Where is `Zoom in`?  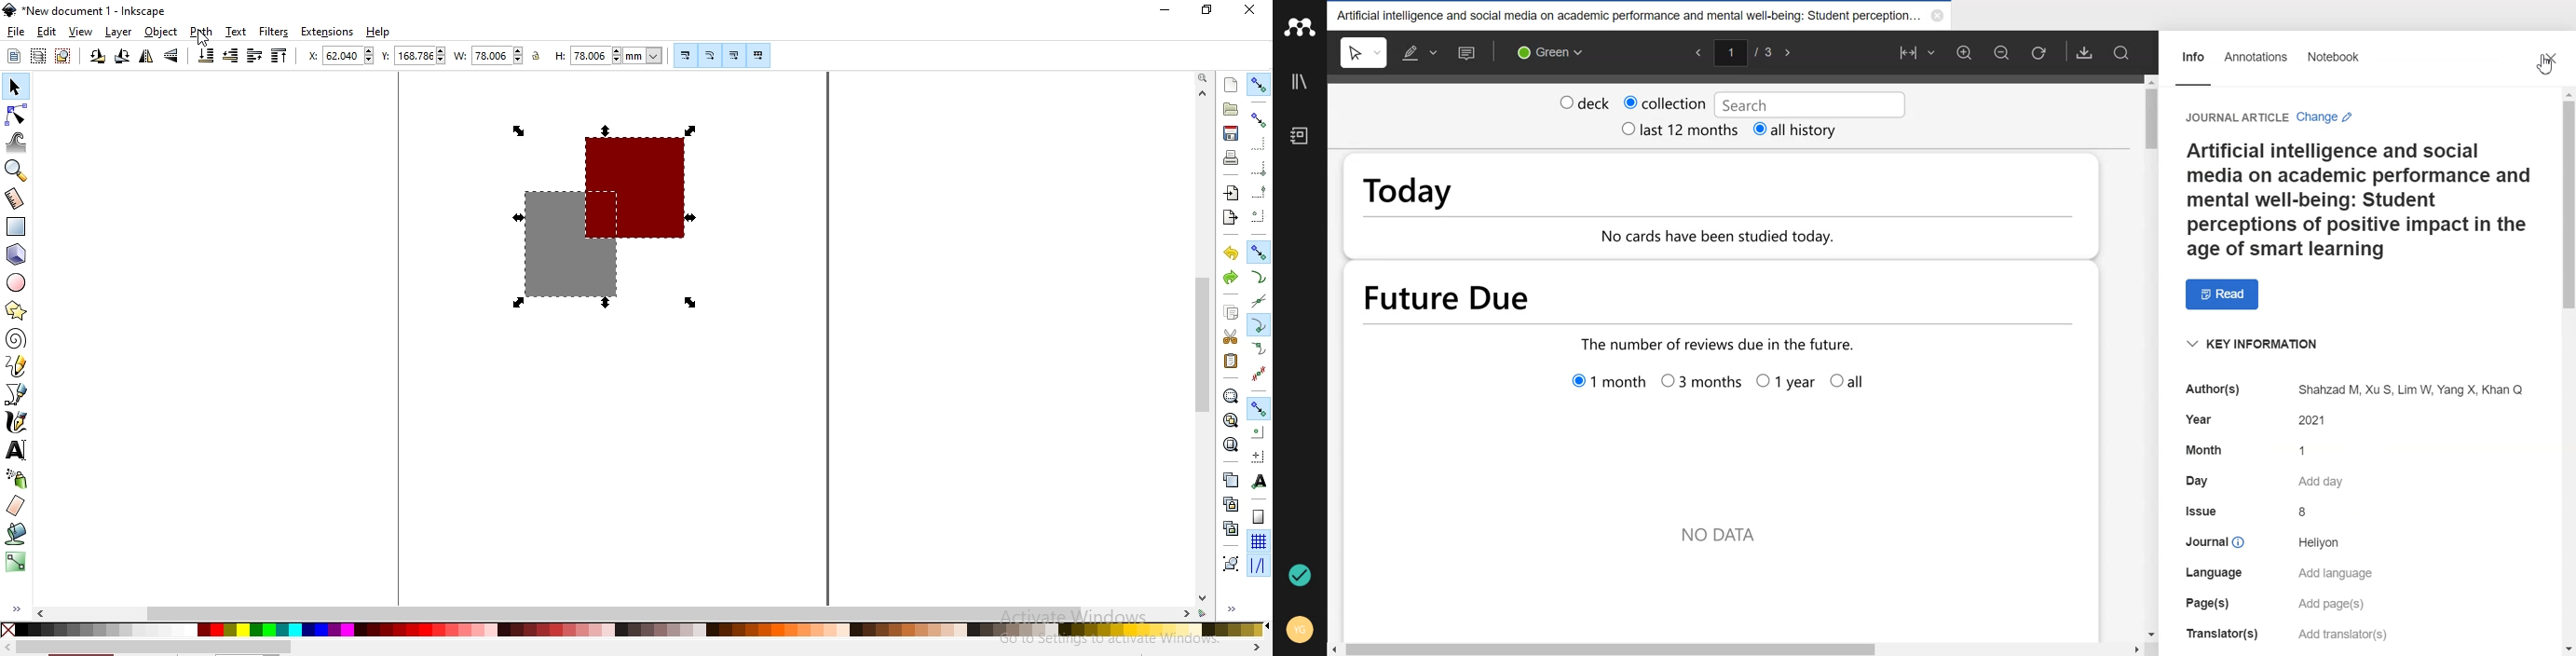
Zoom in is located at coordinates (1964, 53).